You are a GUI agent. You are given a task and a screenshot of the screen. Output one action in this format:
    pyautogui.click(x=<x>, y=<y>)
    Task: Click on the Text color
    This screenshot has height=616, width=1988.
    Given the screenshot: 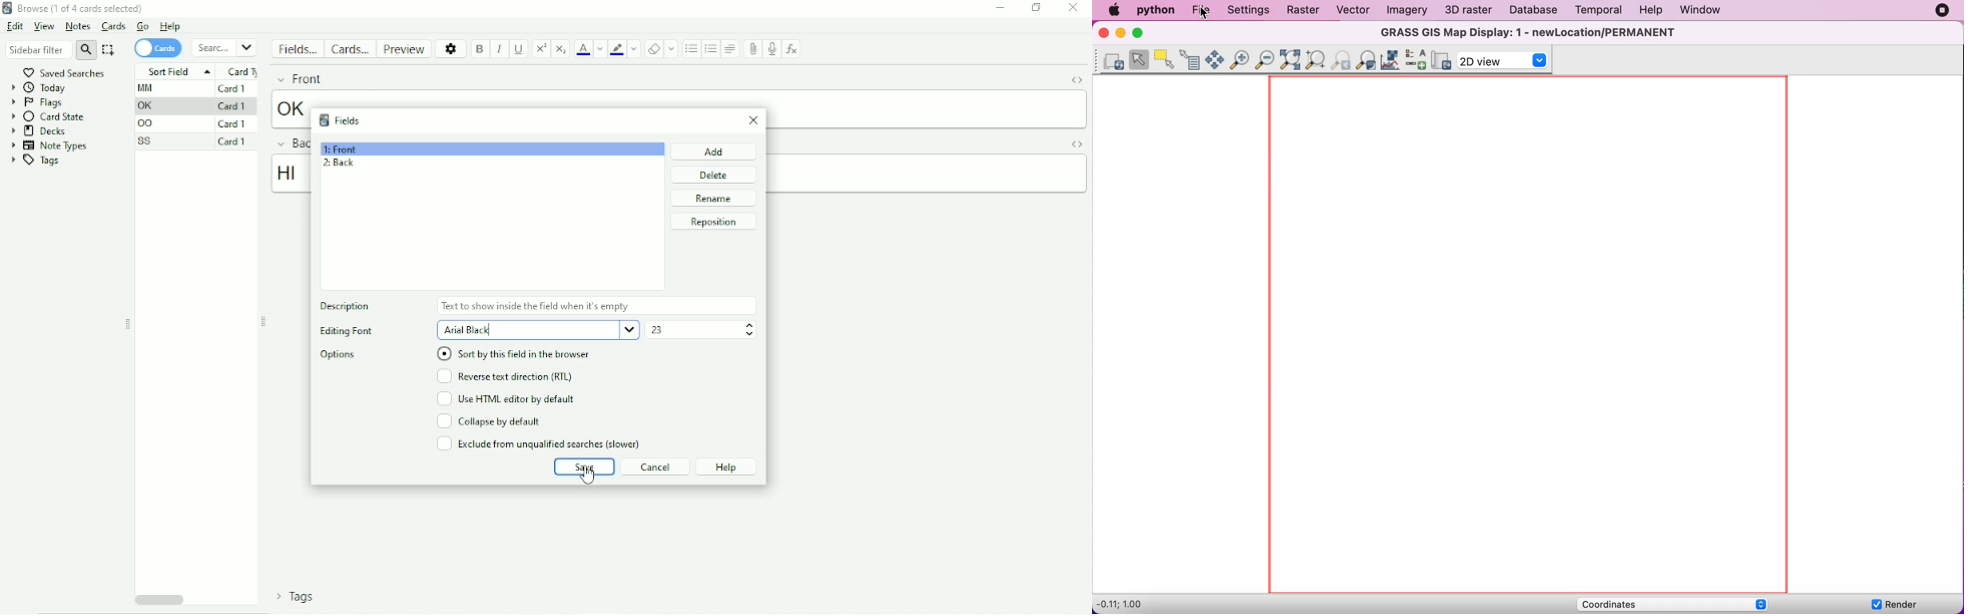 What is the action you would take?
    pyautogui.click(x=584, y=49)
    